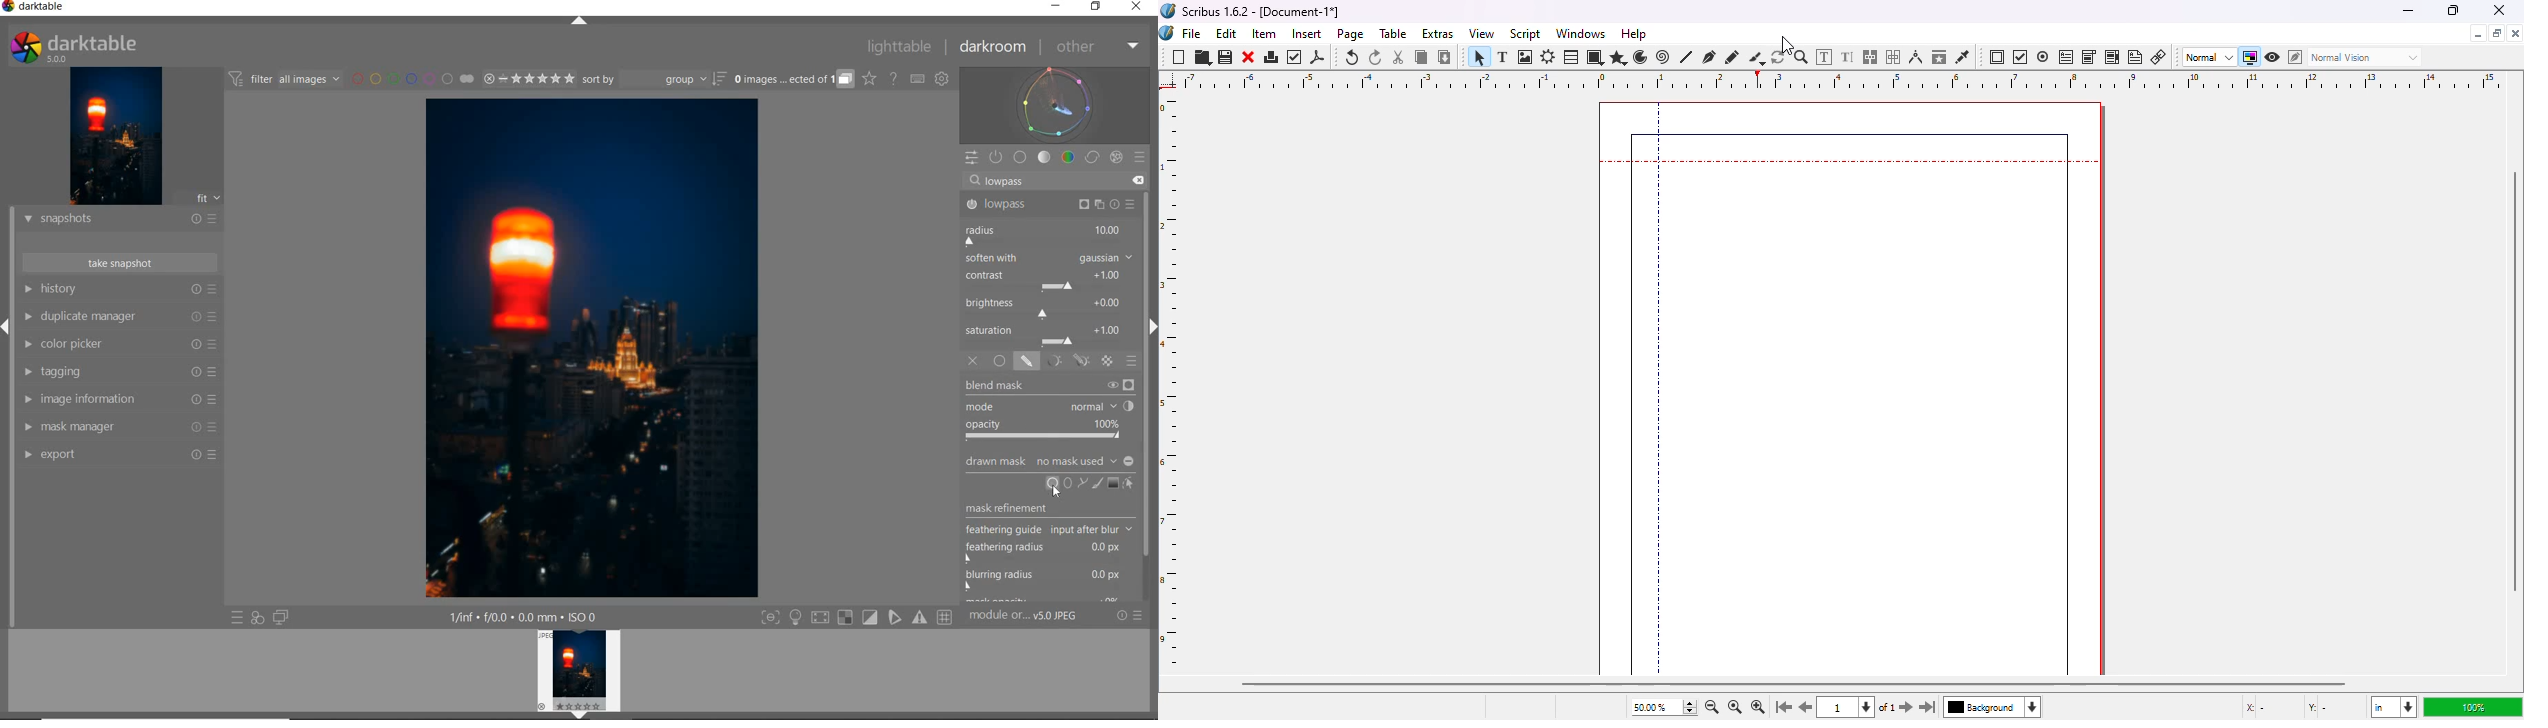 Image resolution: width=2548 pixels, height=728 pixels. I want to click on EFFECT, so click(1117, 157).